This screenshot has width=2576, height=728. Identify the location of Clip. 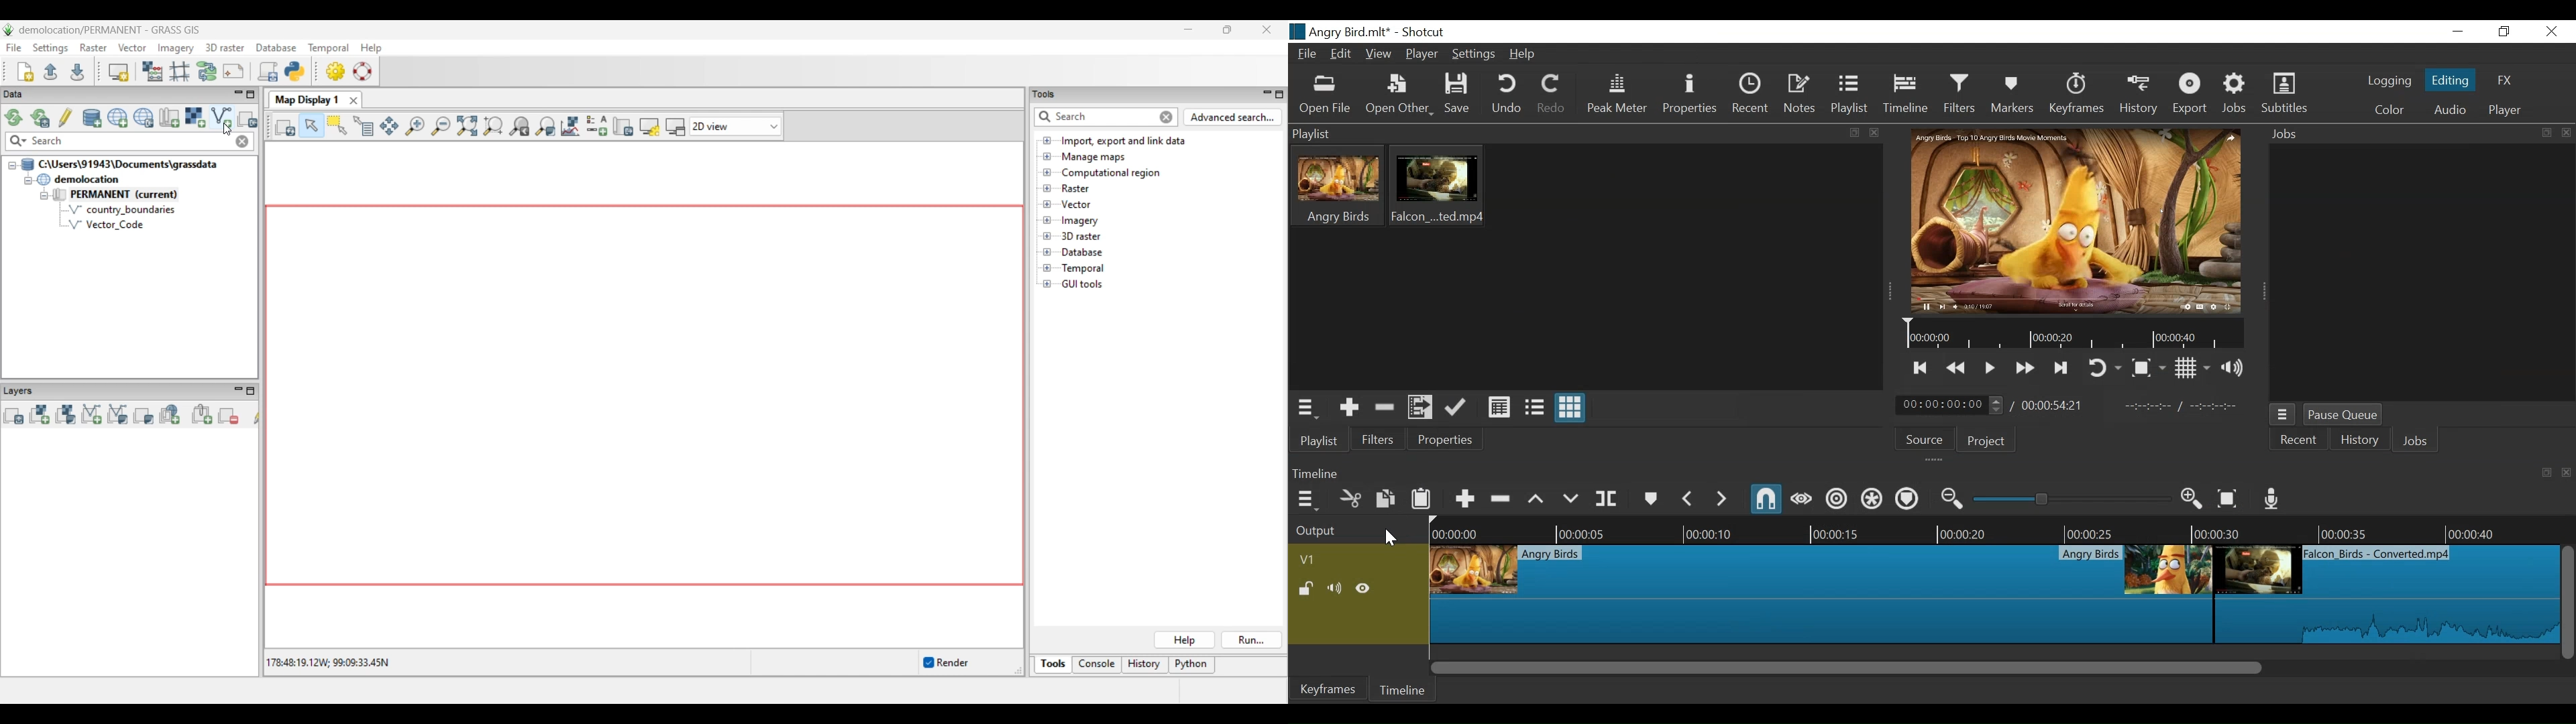
(1438, 185).